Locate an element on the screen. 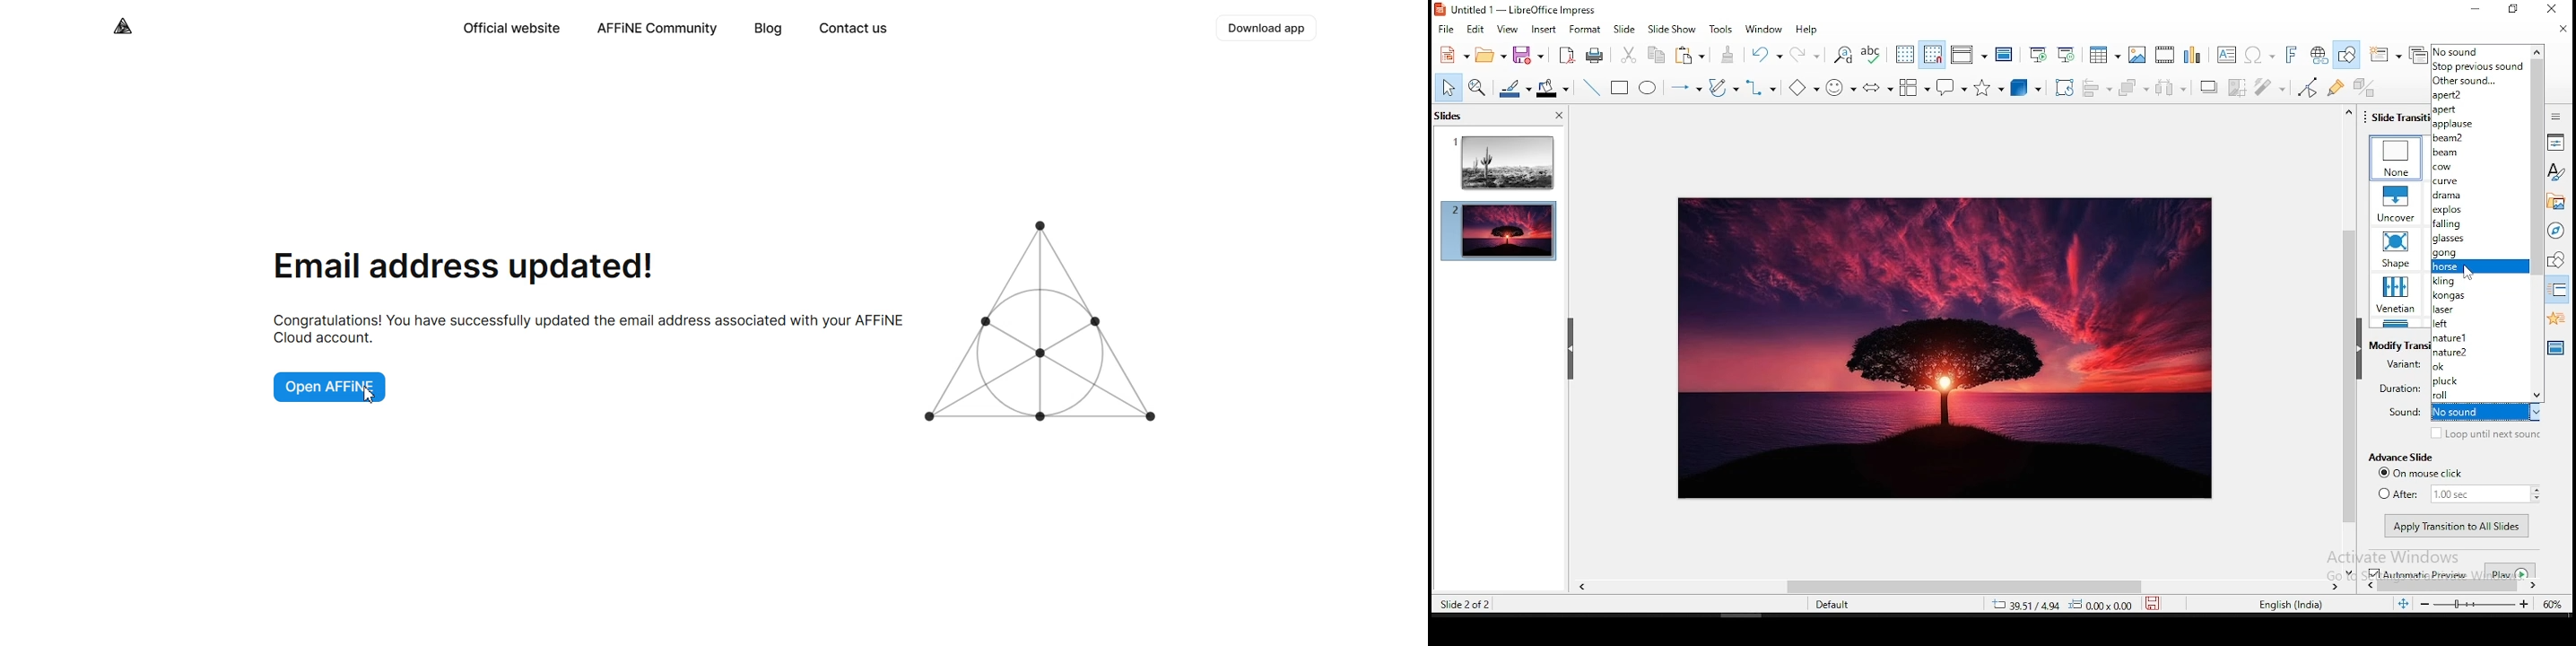 This screenshot has width=2576, height=672. file is located at coordinates (1446, 30).